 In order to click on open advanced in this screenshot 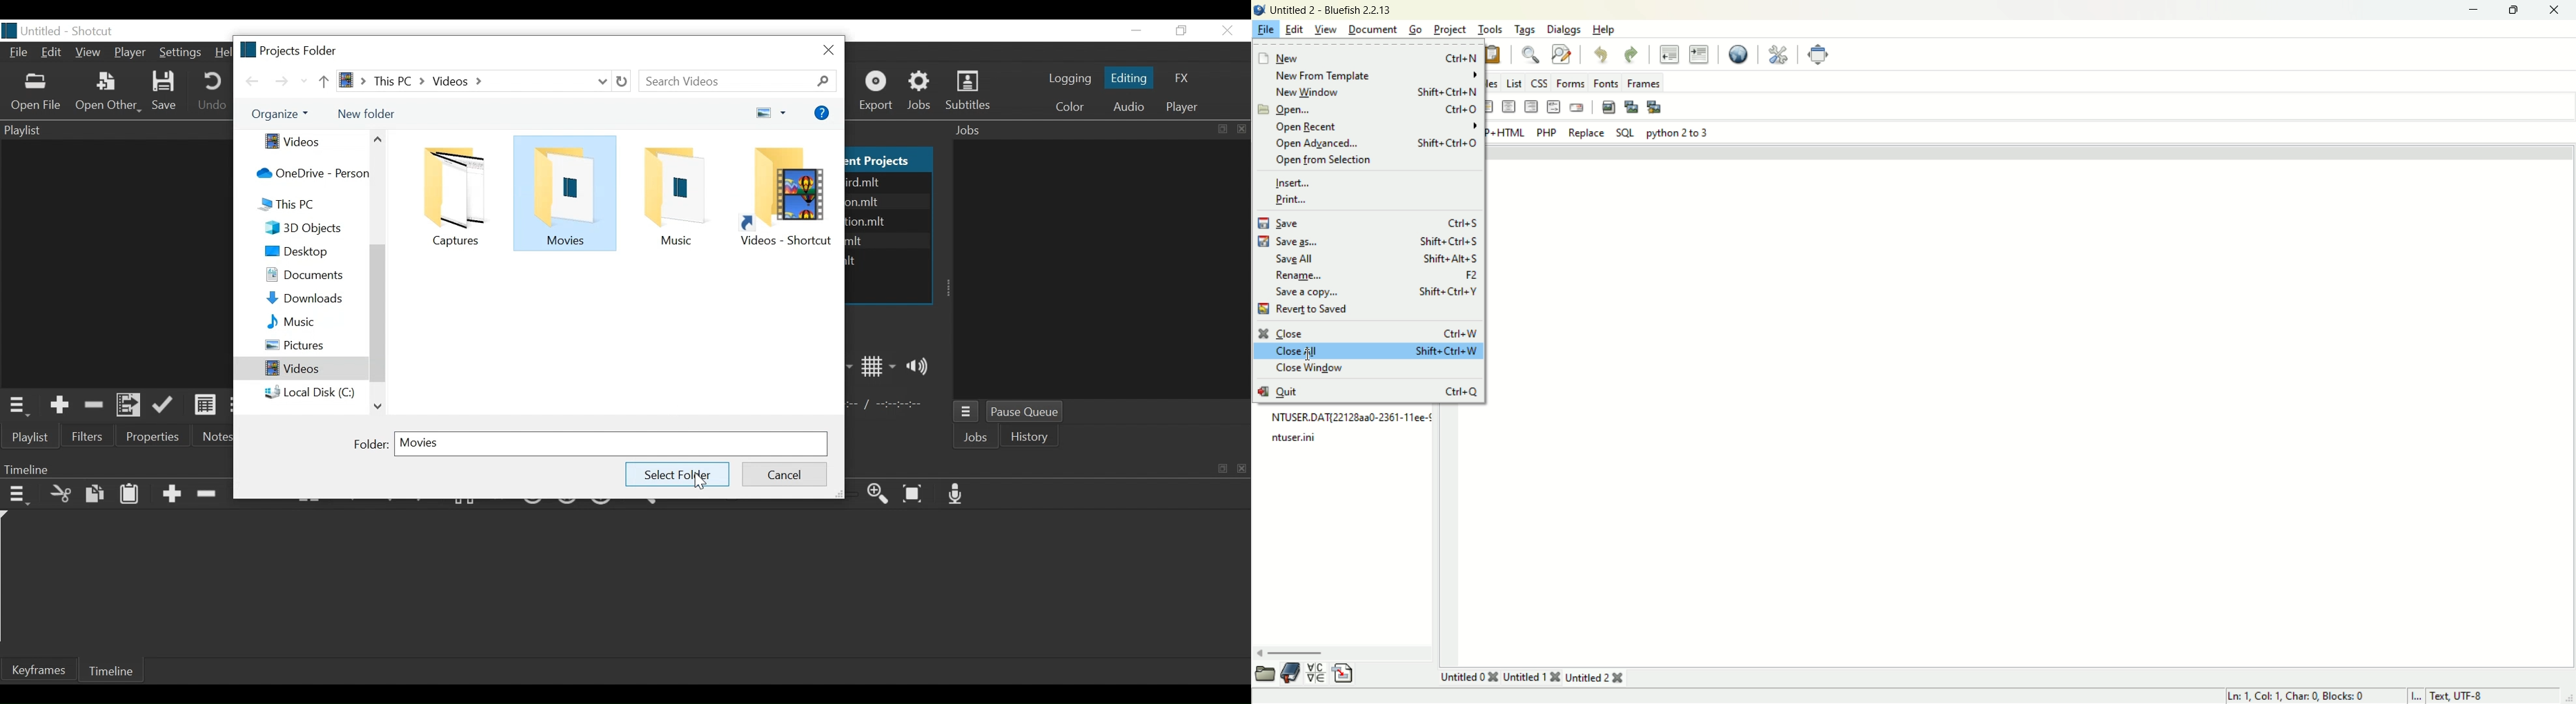, I will do `click(1373, 144)`.